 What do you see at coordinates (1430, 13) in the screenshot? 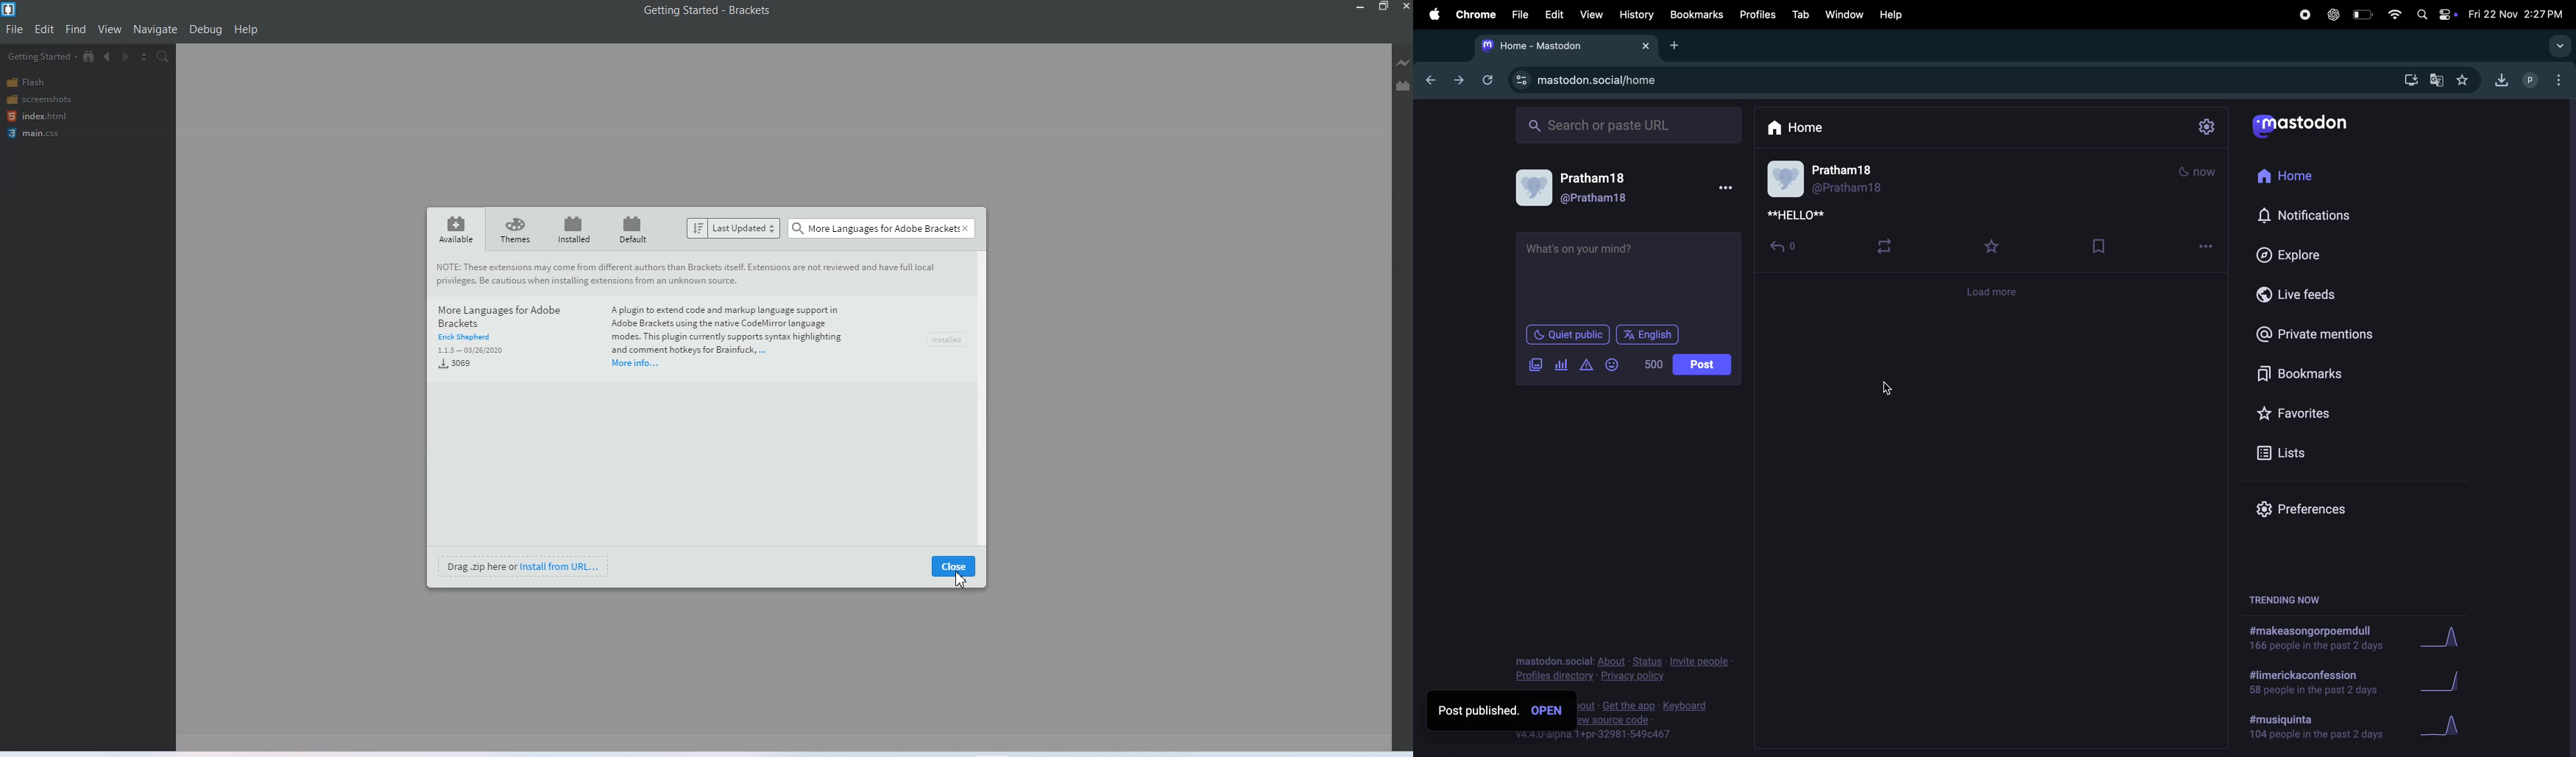
I see `apple menu` at bounding box center [1430, 13].